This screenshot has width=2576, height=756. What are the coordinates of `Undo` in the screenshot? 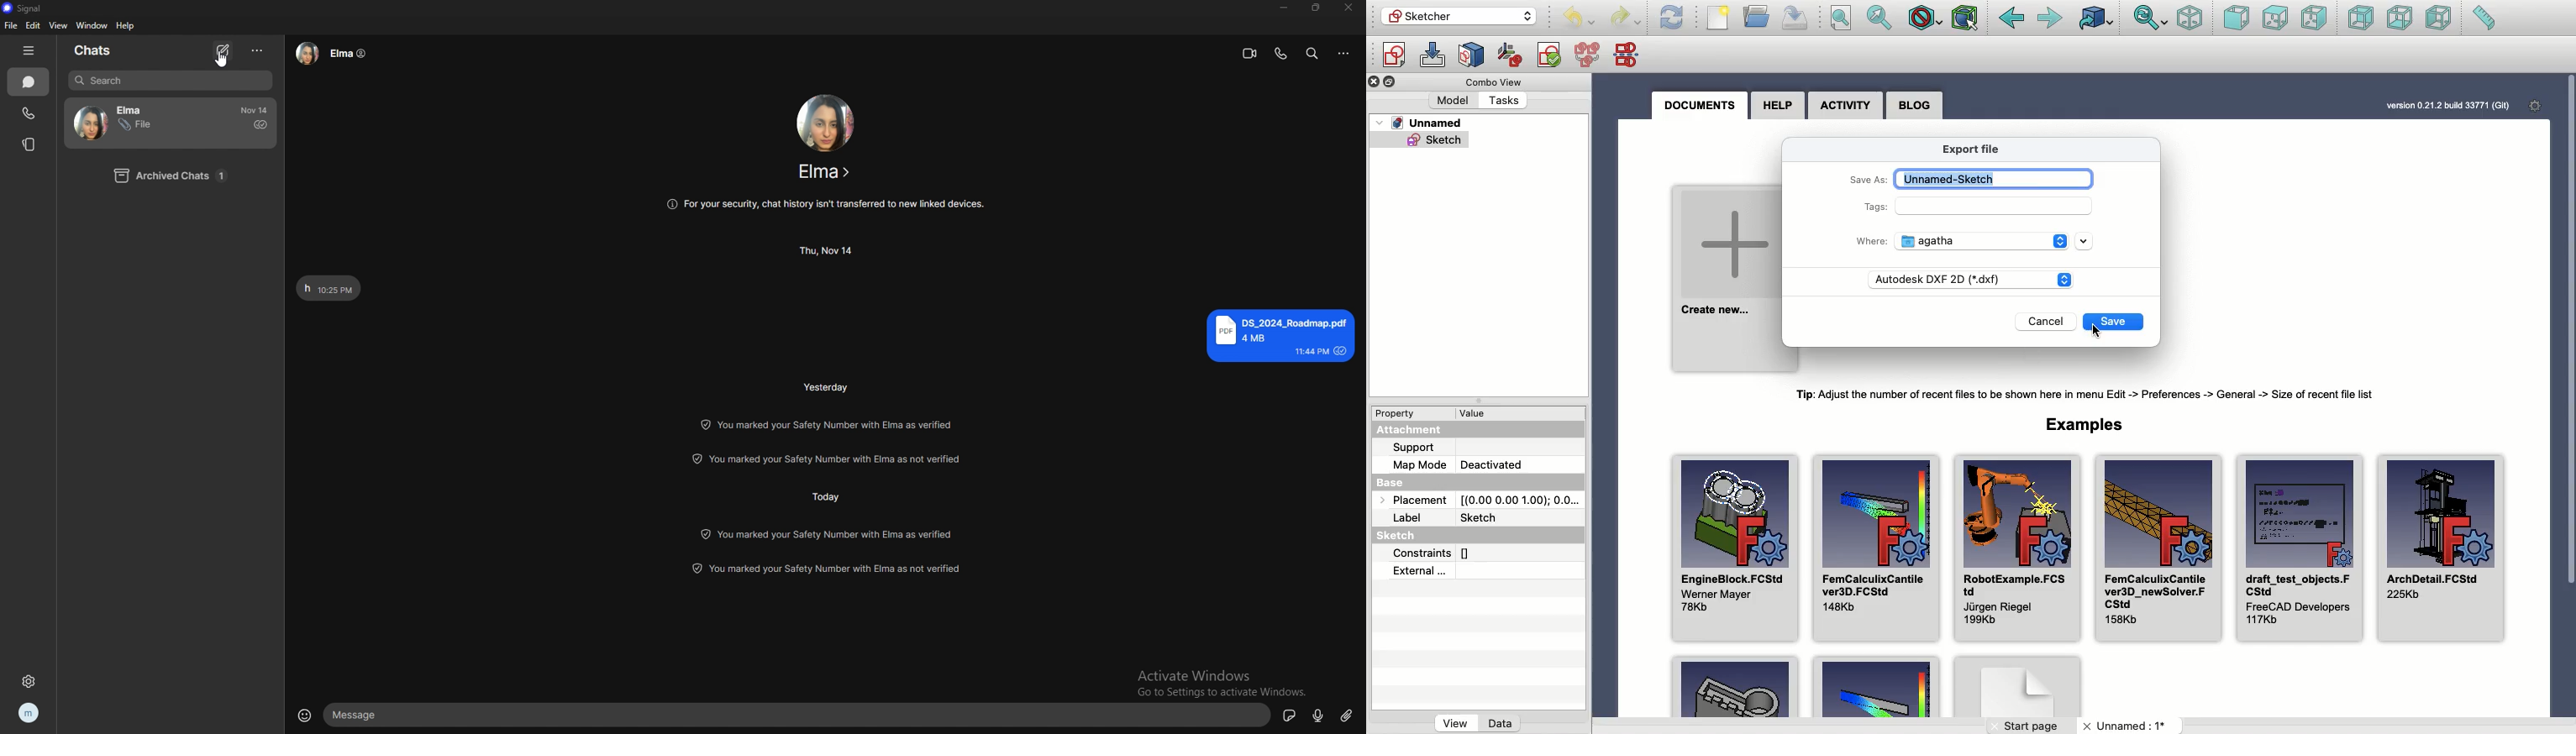 It's located at (1627, 18).